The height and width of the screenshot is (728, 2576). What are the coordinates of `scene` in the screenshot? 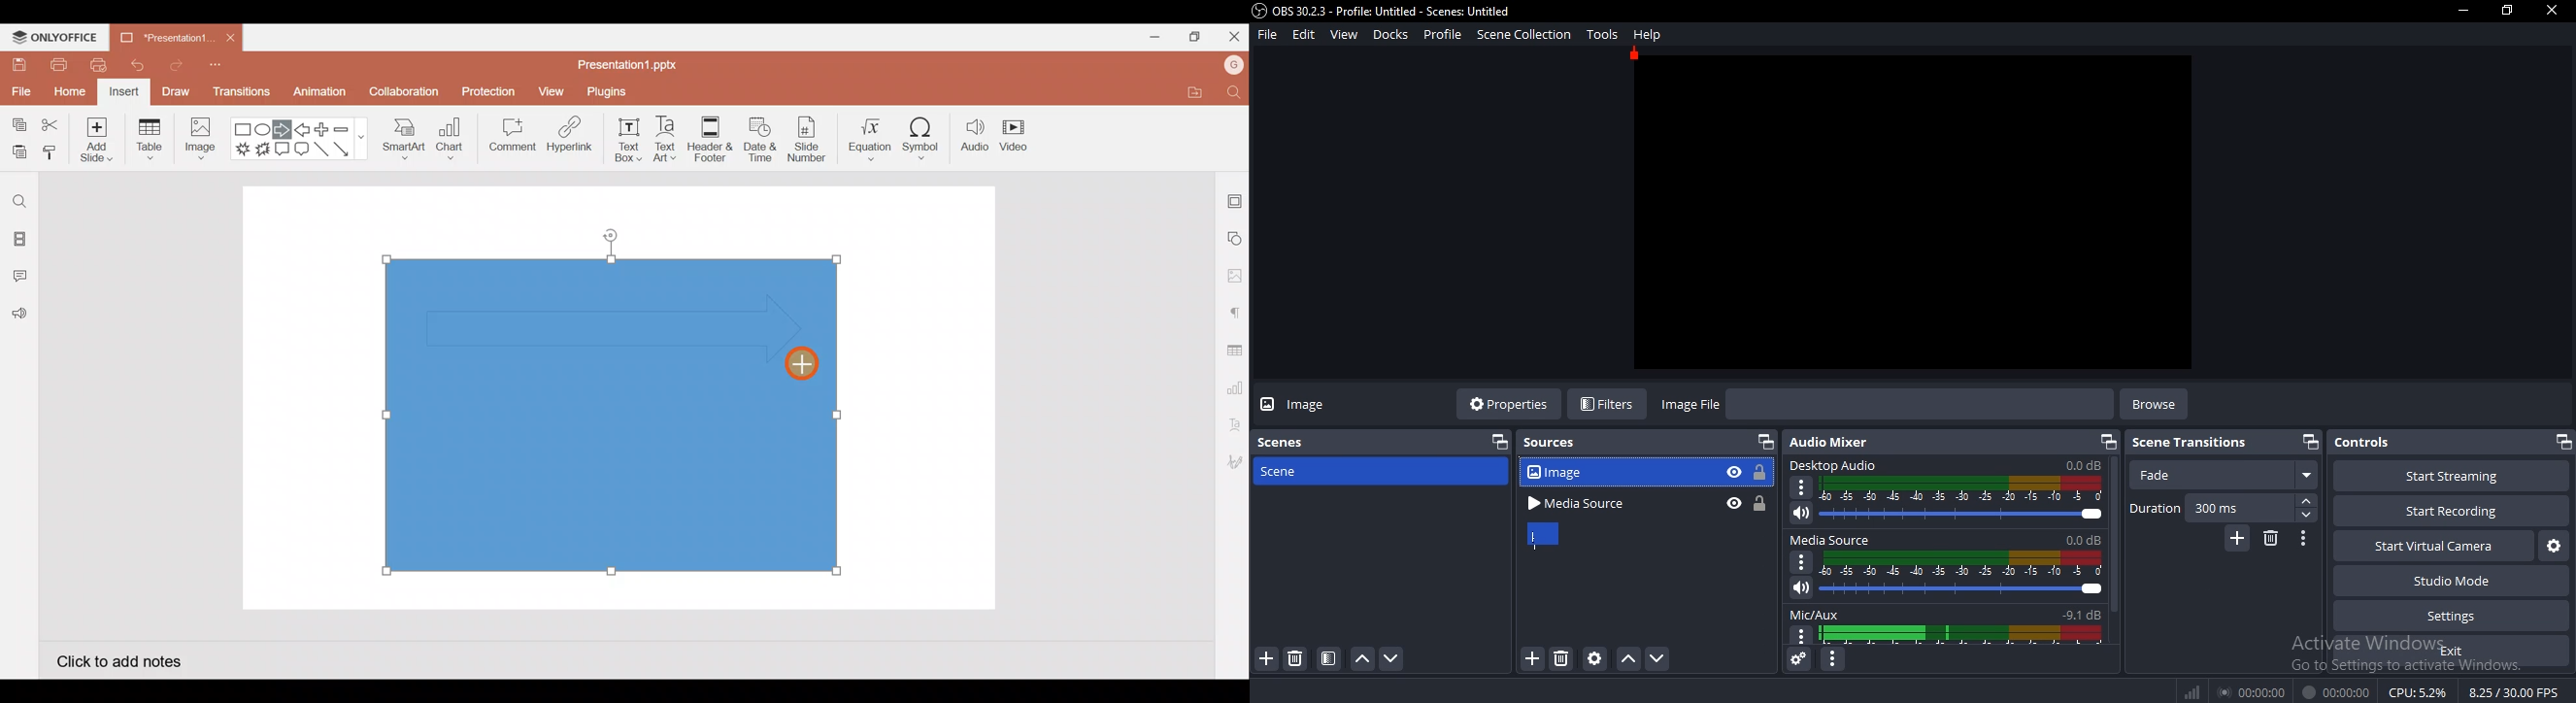 It's located at (1281, 472).